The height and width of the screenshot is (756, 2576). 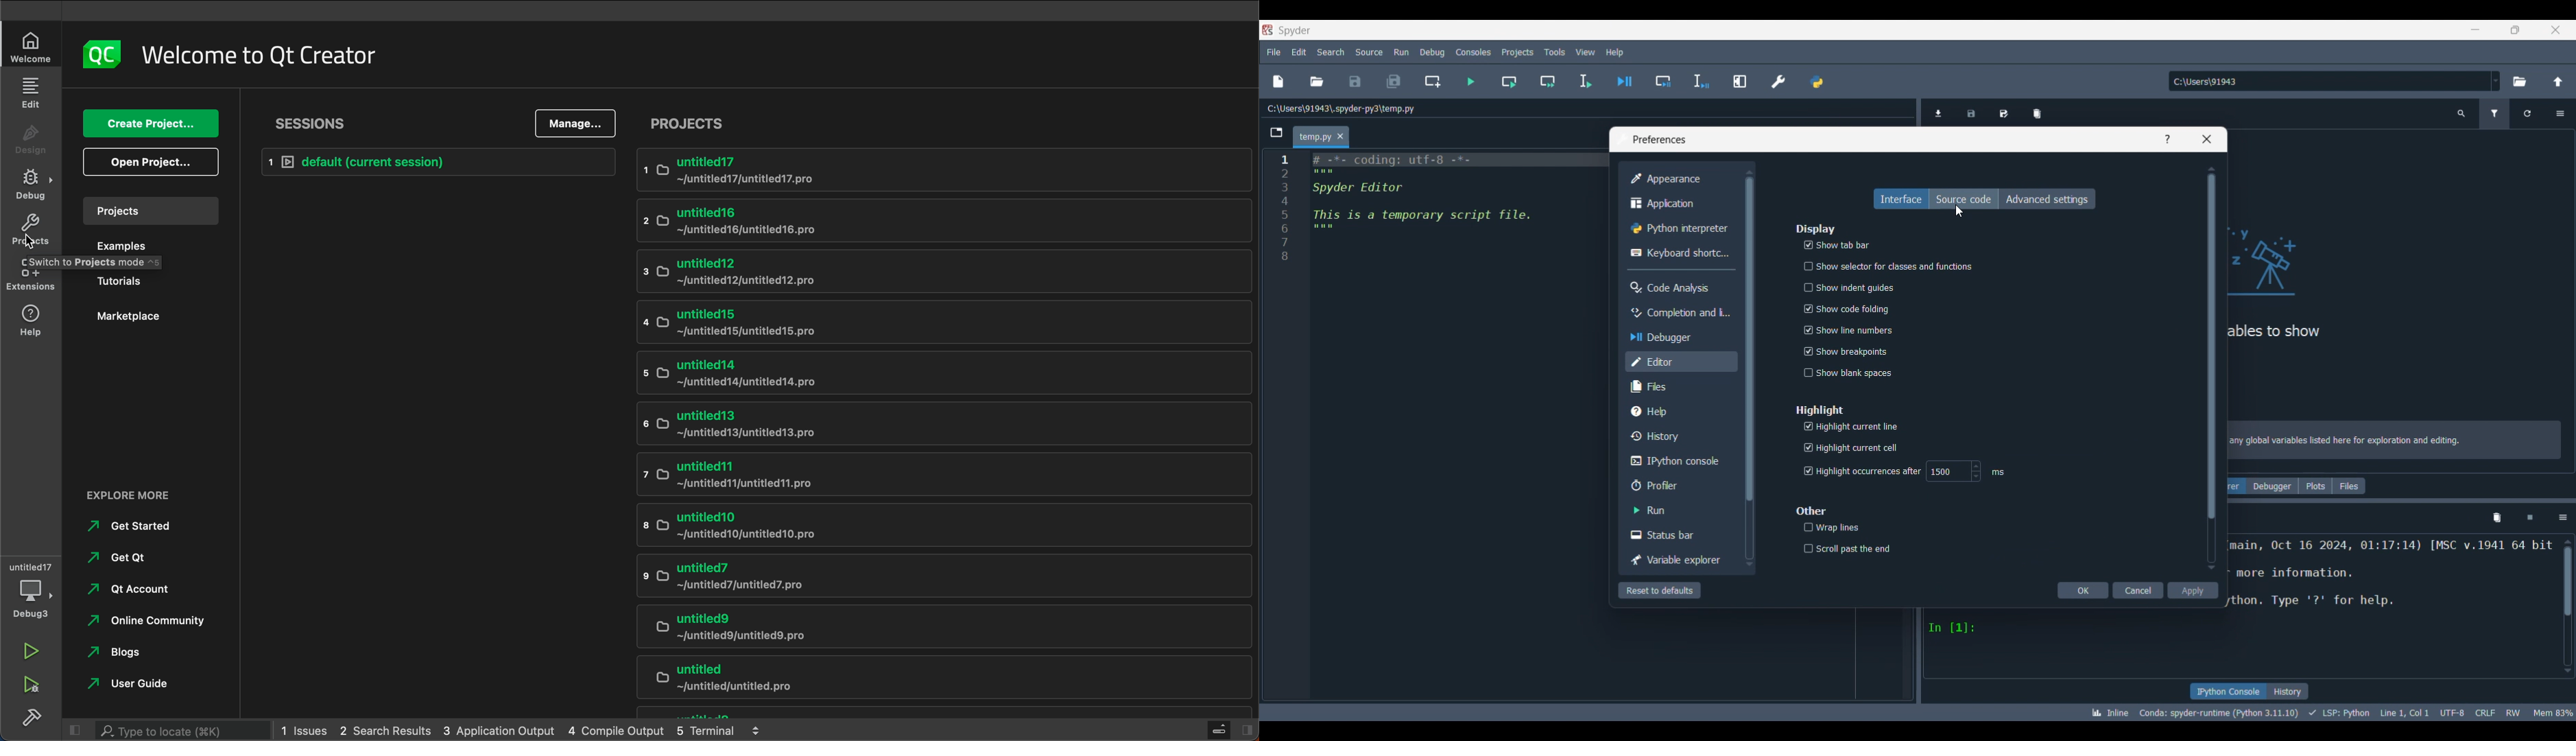 I want to click on Keyboard shortcuts, so click(x=1680, y=254).